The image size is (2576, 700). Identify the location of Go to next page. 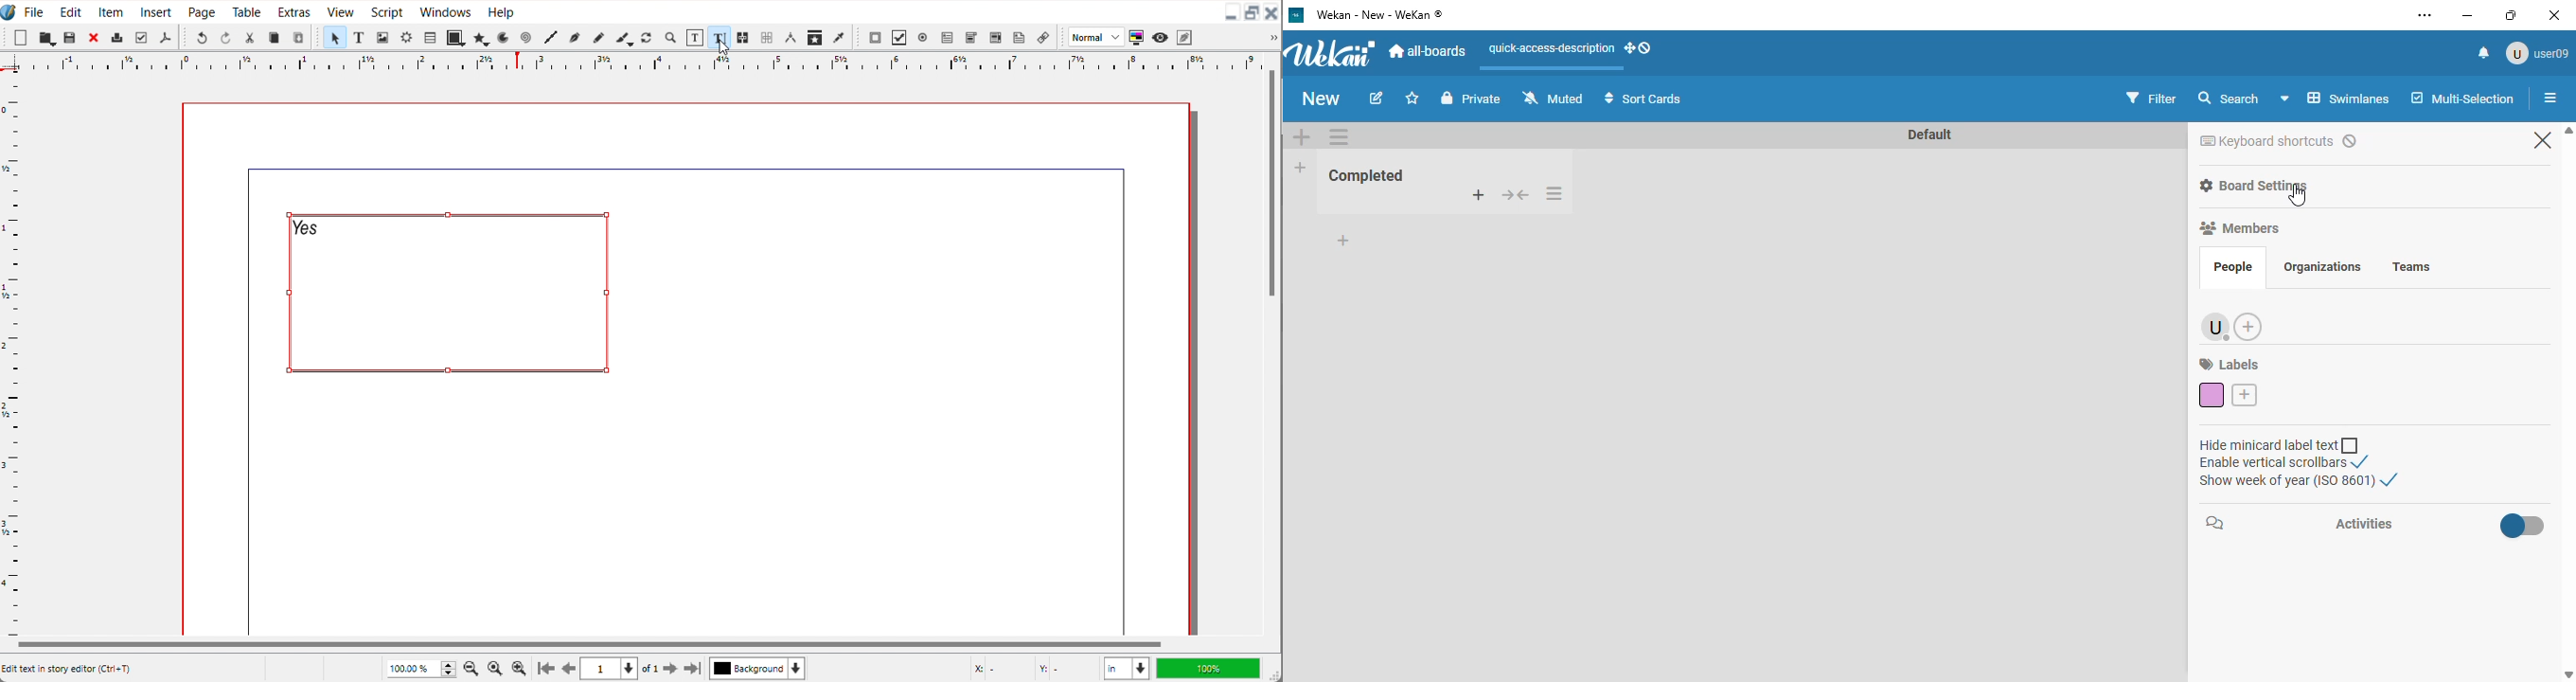
(661, 669).